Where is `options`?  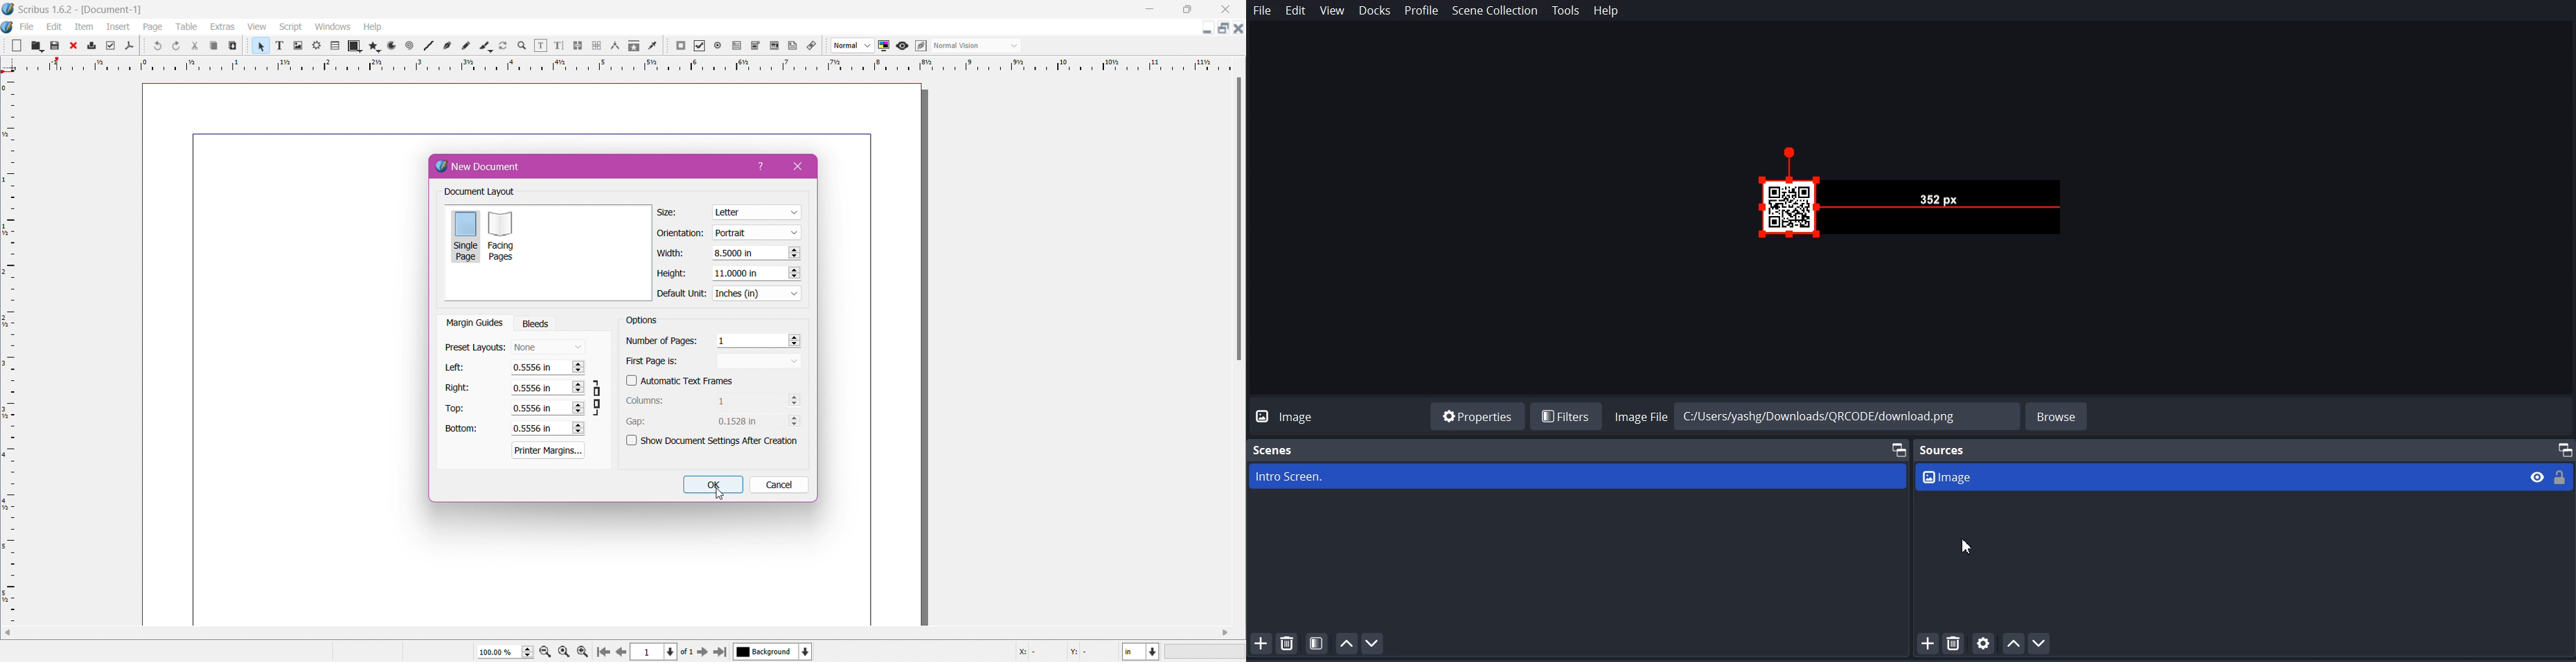 options is located at coordinates (646, 318).